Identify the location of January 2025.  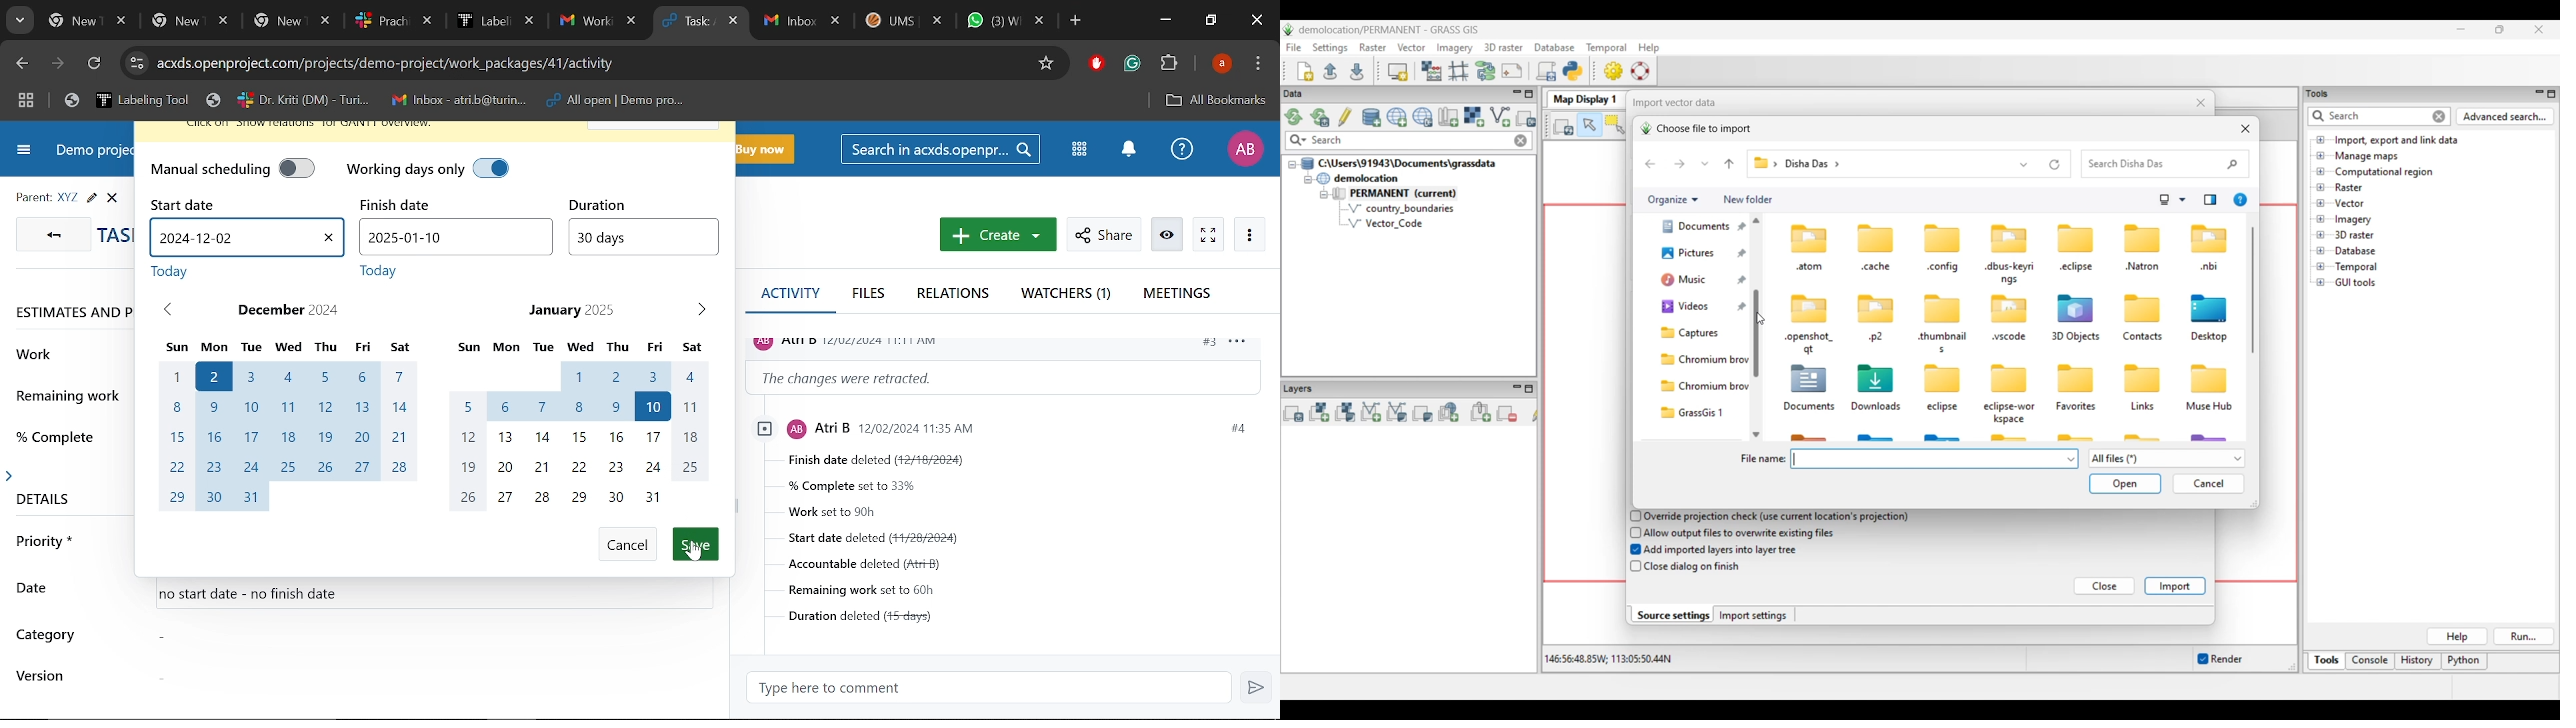
(571, 308).